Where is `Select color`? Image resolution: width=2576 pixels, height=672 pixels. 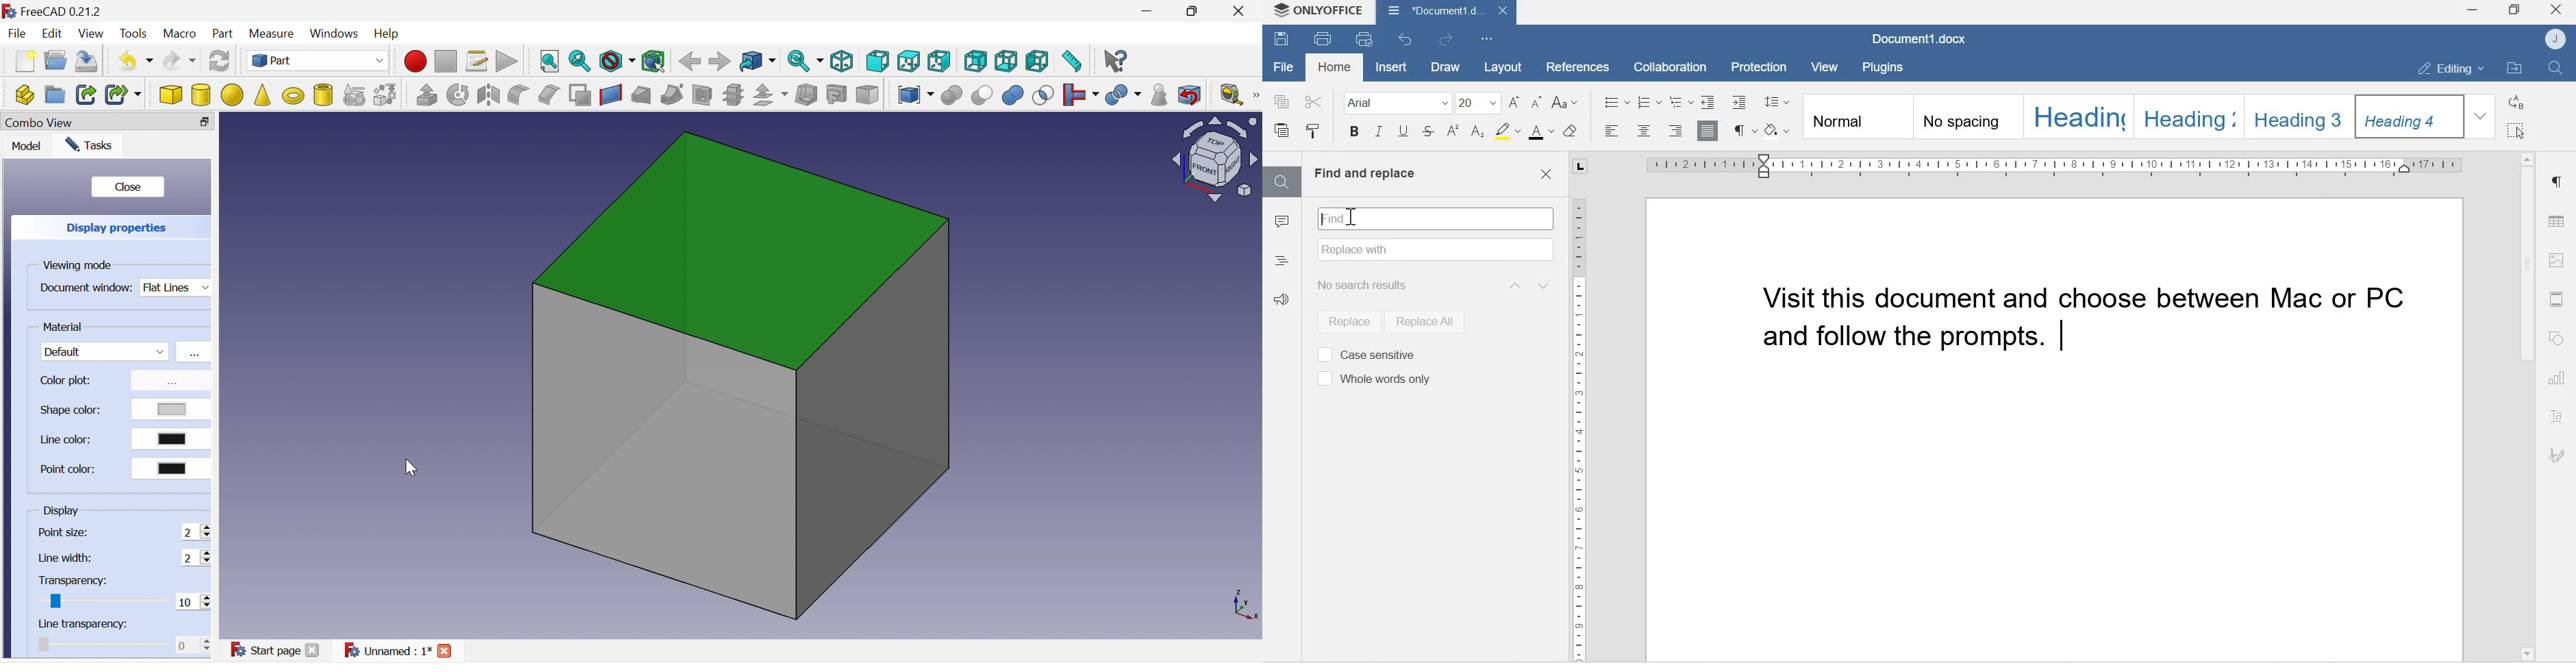 Select color is located at coordinates (172, 439).